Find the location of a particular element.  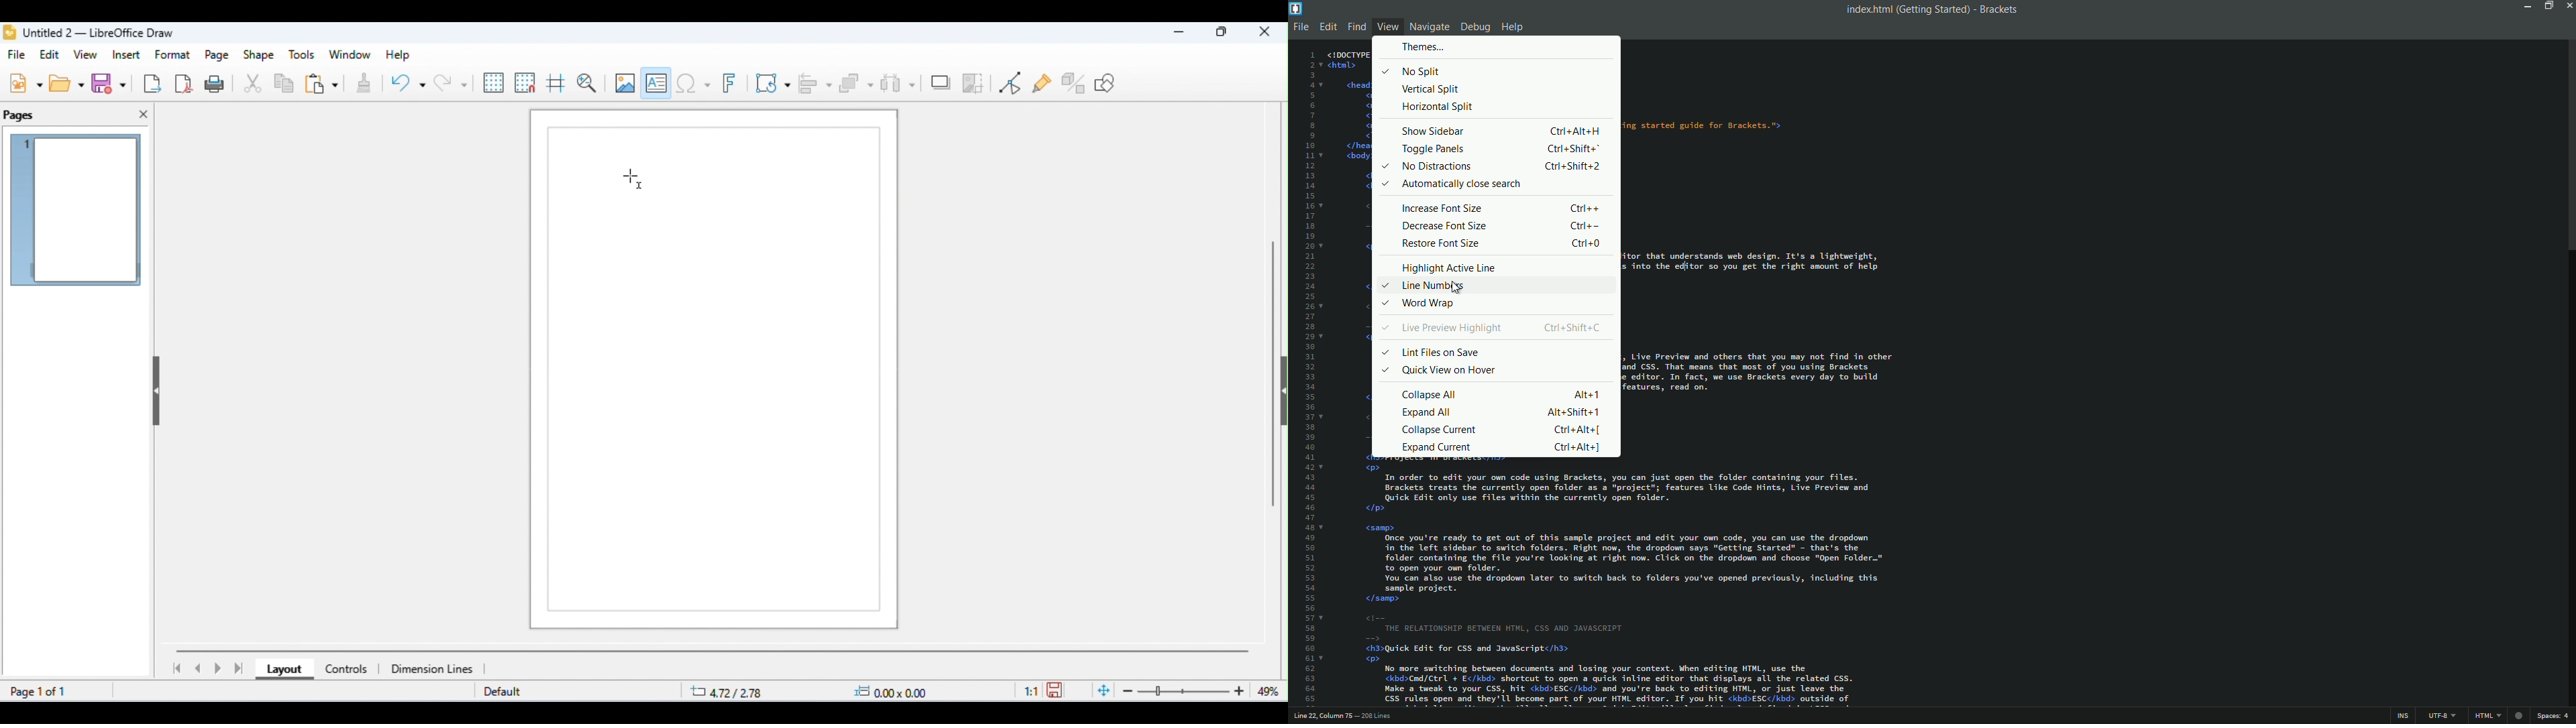

clone is located at coordinates (362, 84).